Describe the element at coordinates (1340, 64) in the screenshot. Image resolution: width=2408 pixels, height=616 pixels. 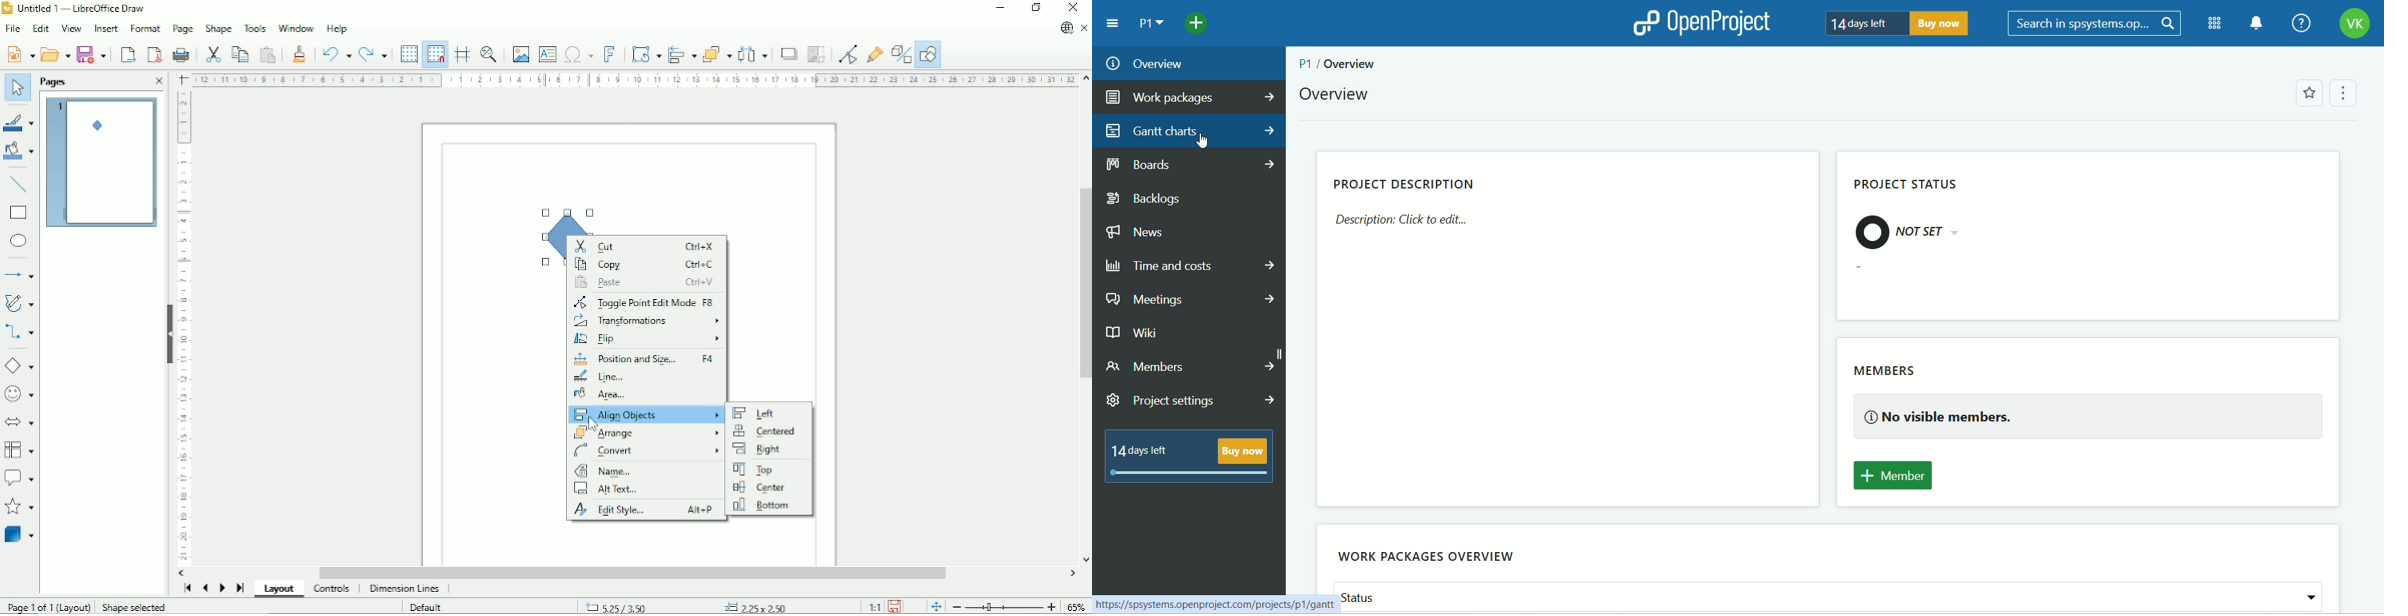
I see `location` at that location.